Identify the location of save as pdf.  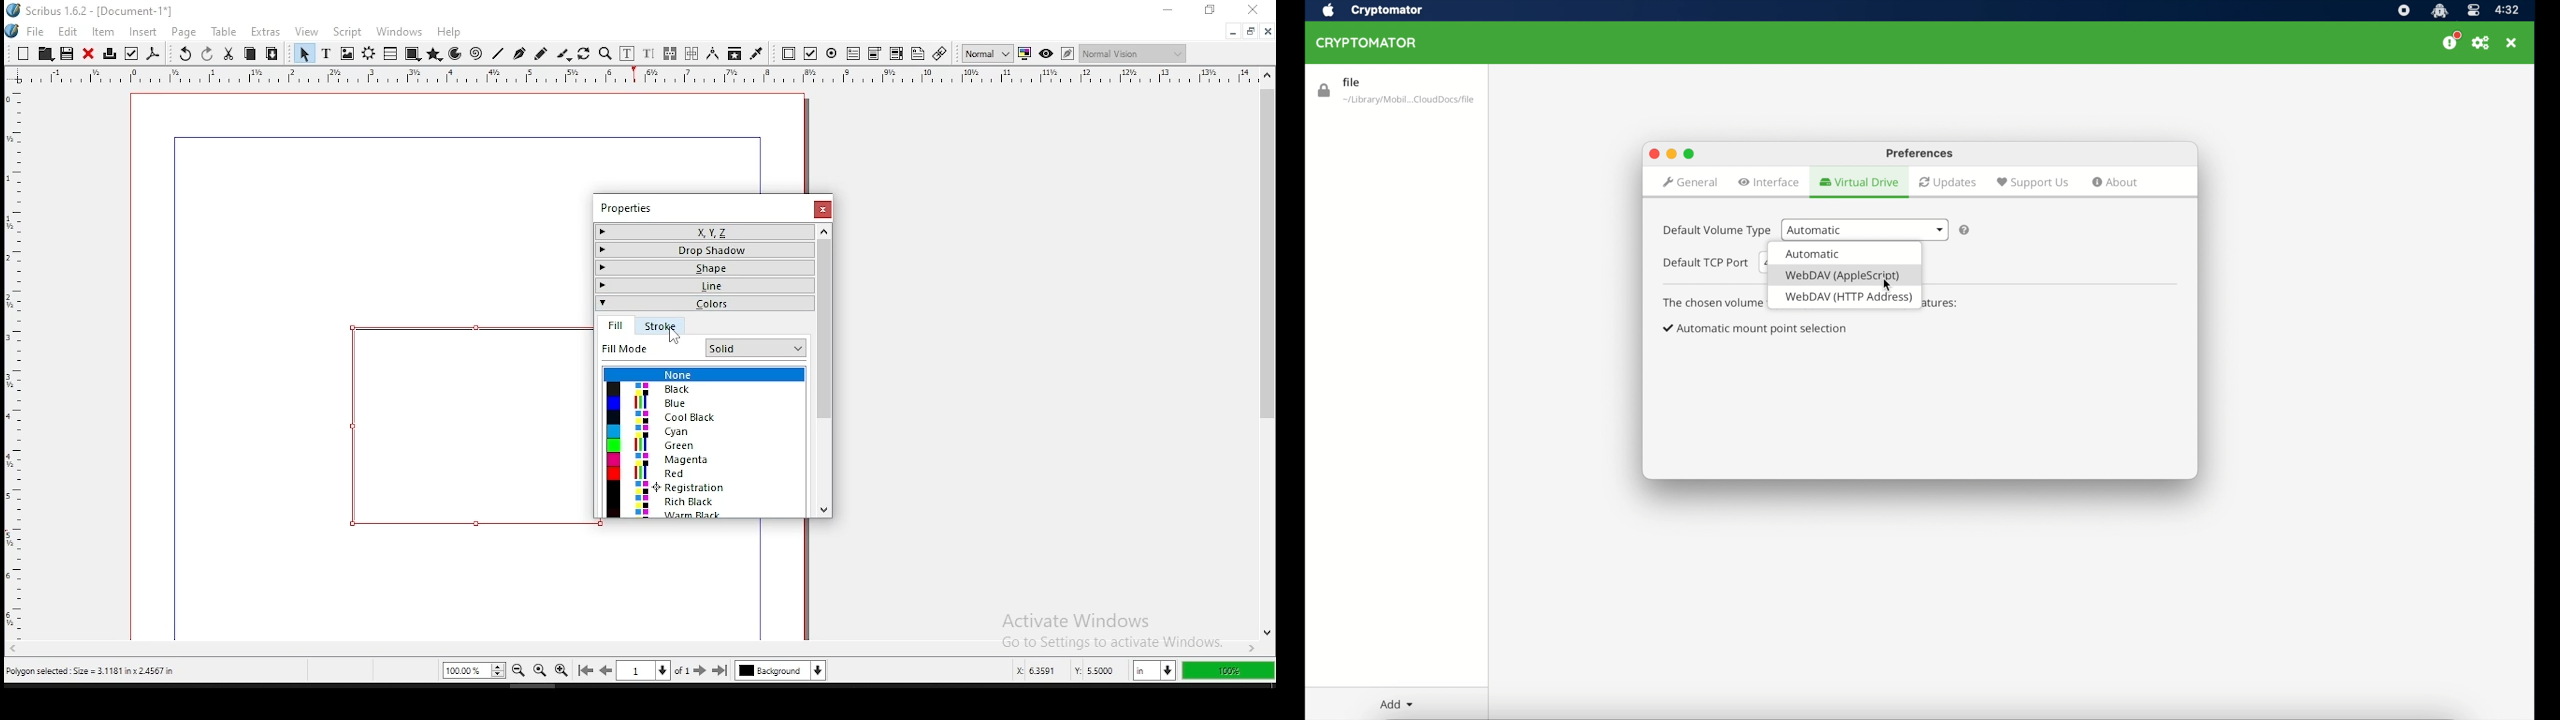
(153, 54).